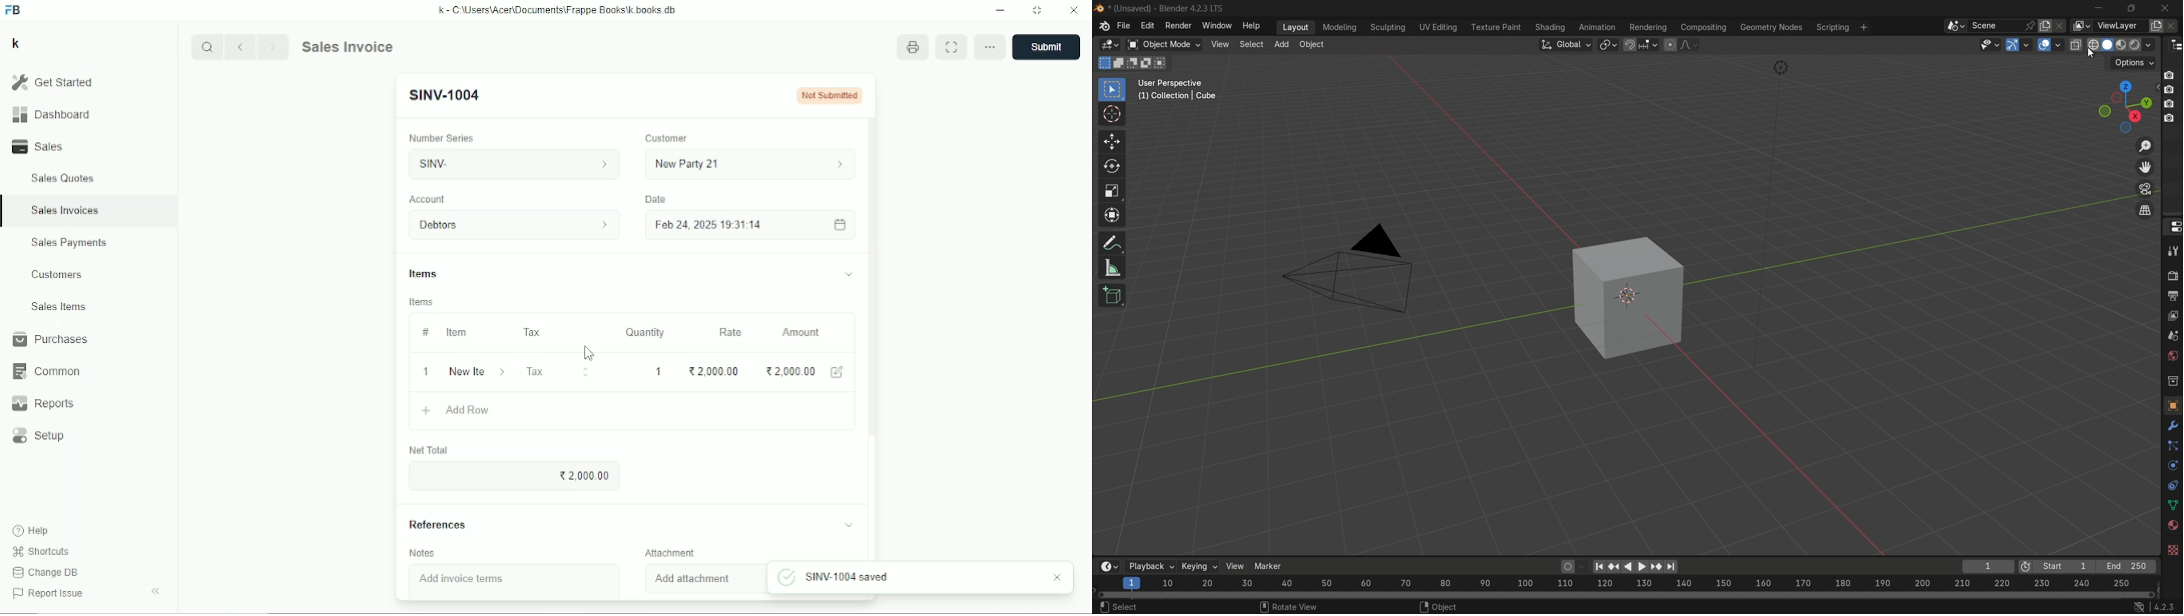 Image resolution: width=2184 pixels, height=616 pixels. Describe the element at coordinates (2173, 98) in the screenshot. I see `shift to set properties` at that location.